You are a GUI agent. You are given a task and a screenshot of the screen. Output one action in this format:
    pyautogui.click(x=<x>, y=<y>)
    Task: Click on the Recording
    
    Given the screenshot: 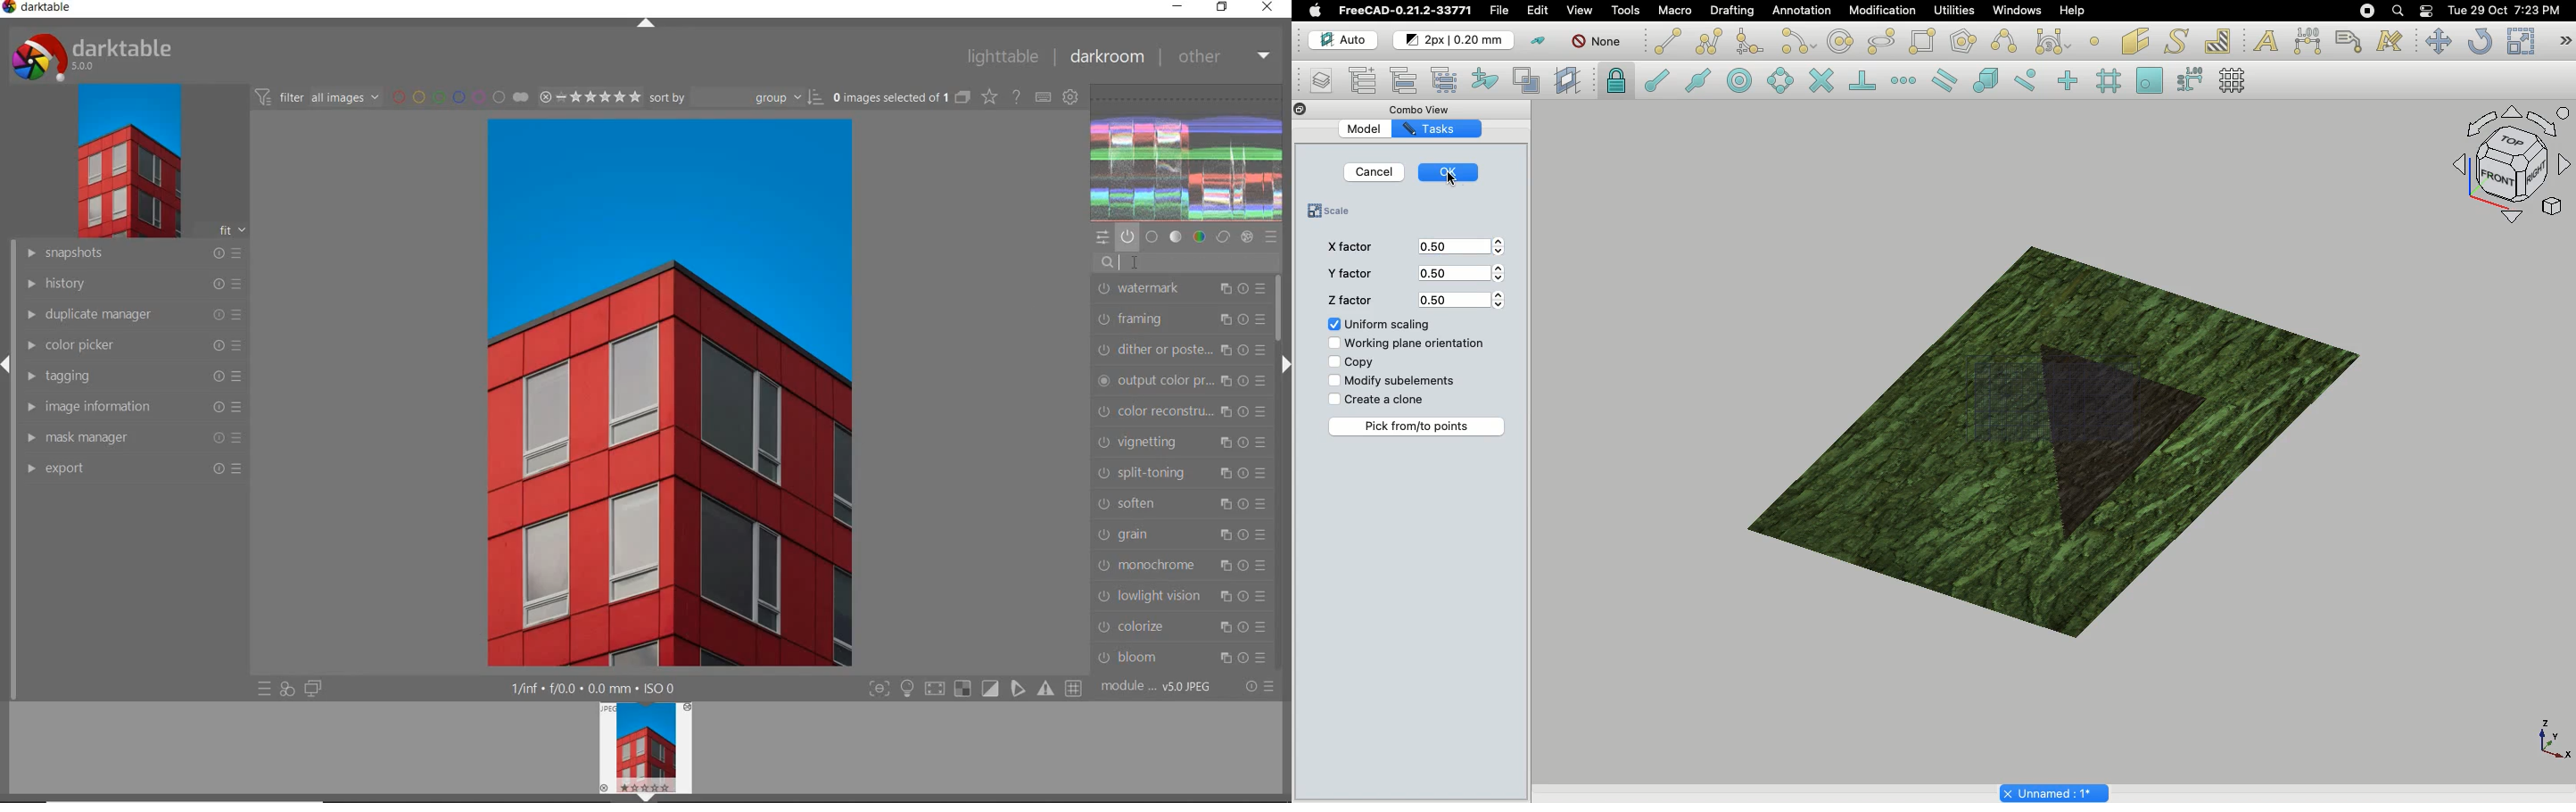 What is the action you would take?
    pyautogui.click(x=2366, y=10)
    